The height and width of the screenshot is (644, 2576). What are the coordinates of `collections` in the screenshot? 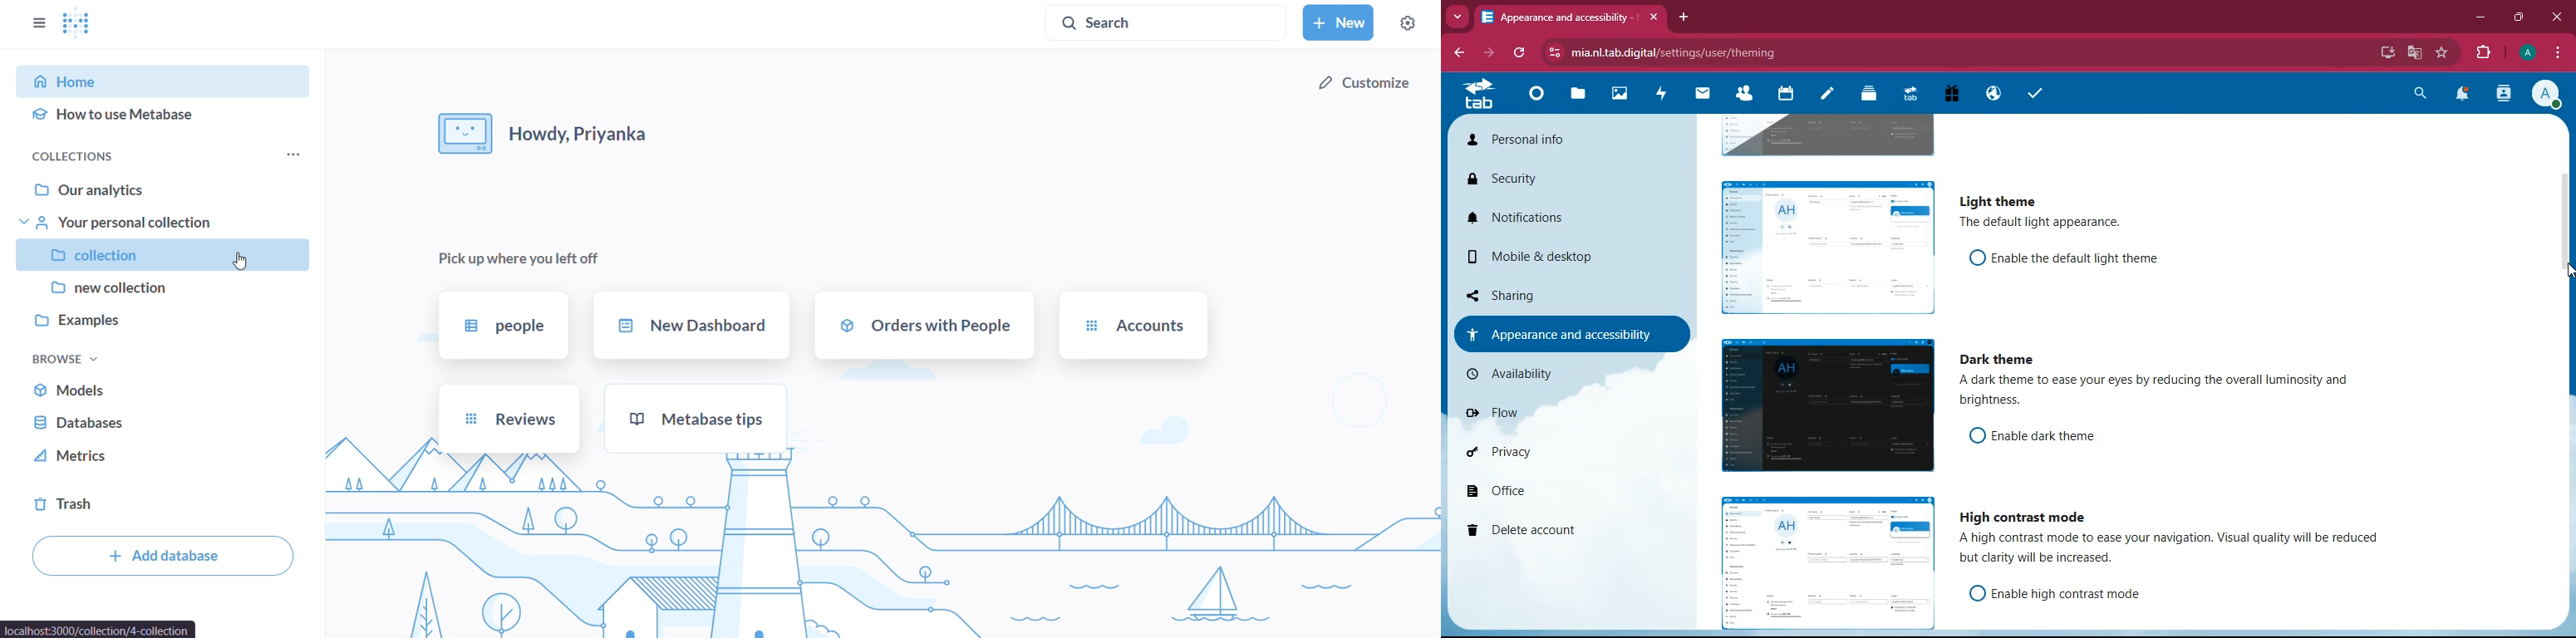 It's located at (77, 156).